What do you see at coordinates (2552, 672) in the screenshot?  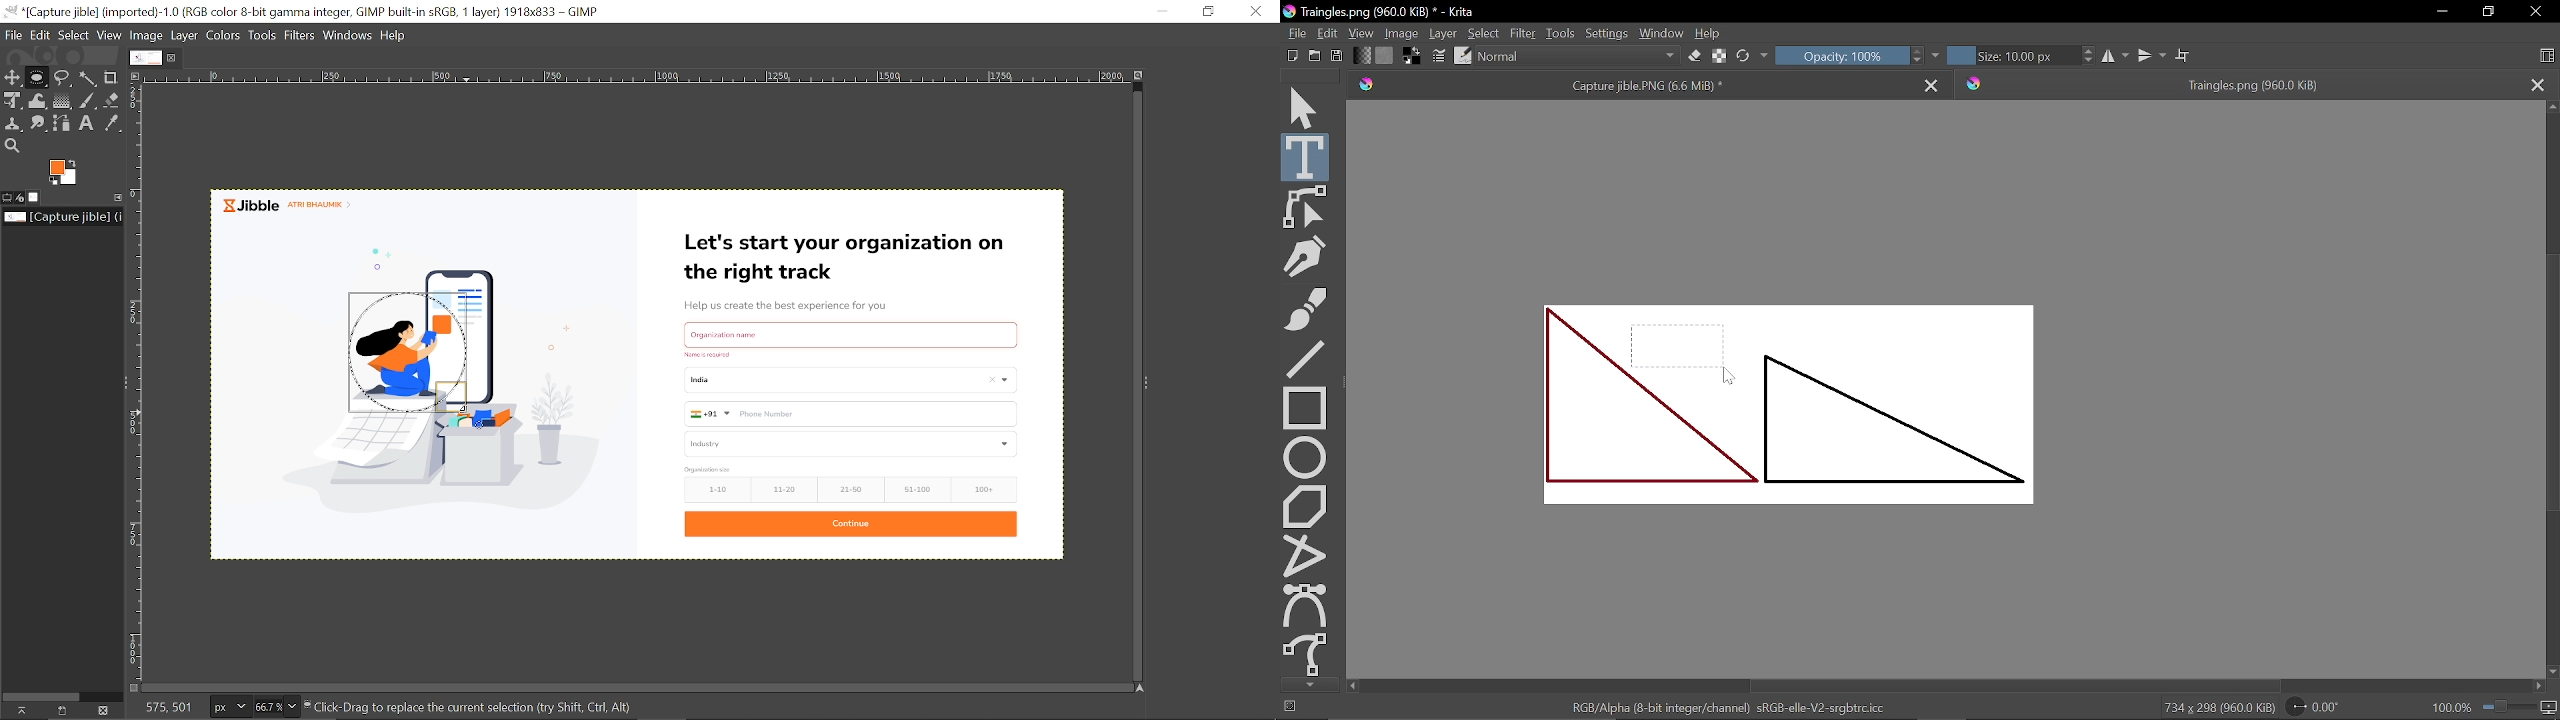 I see `Move down` at bounding box center [2552, 672].